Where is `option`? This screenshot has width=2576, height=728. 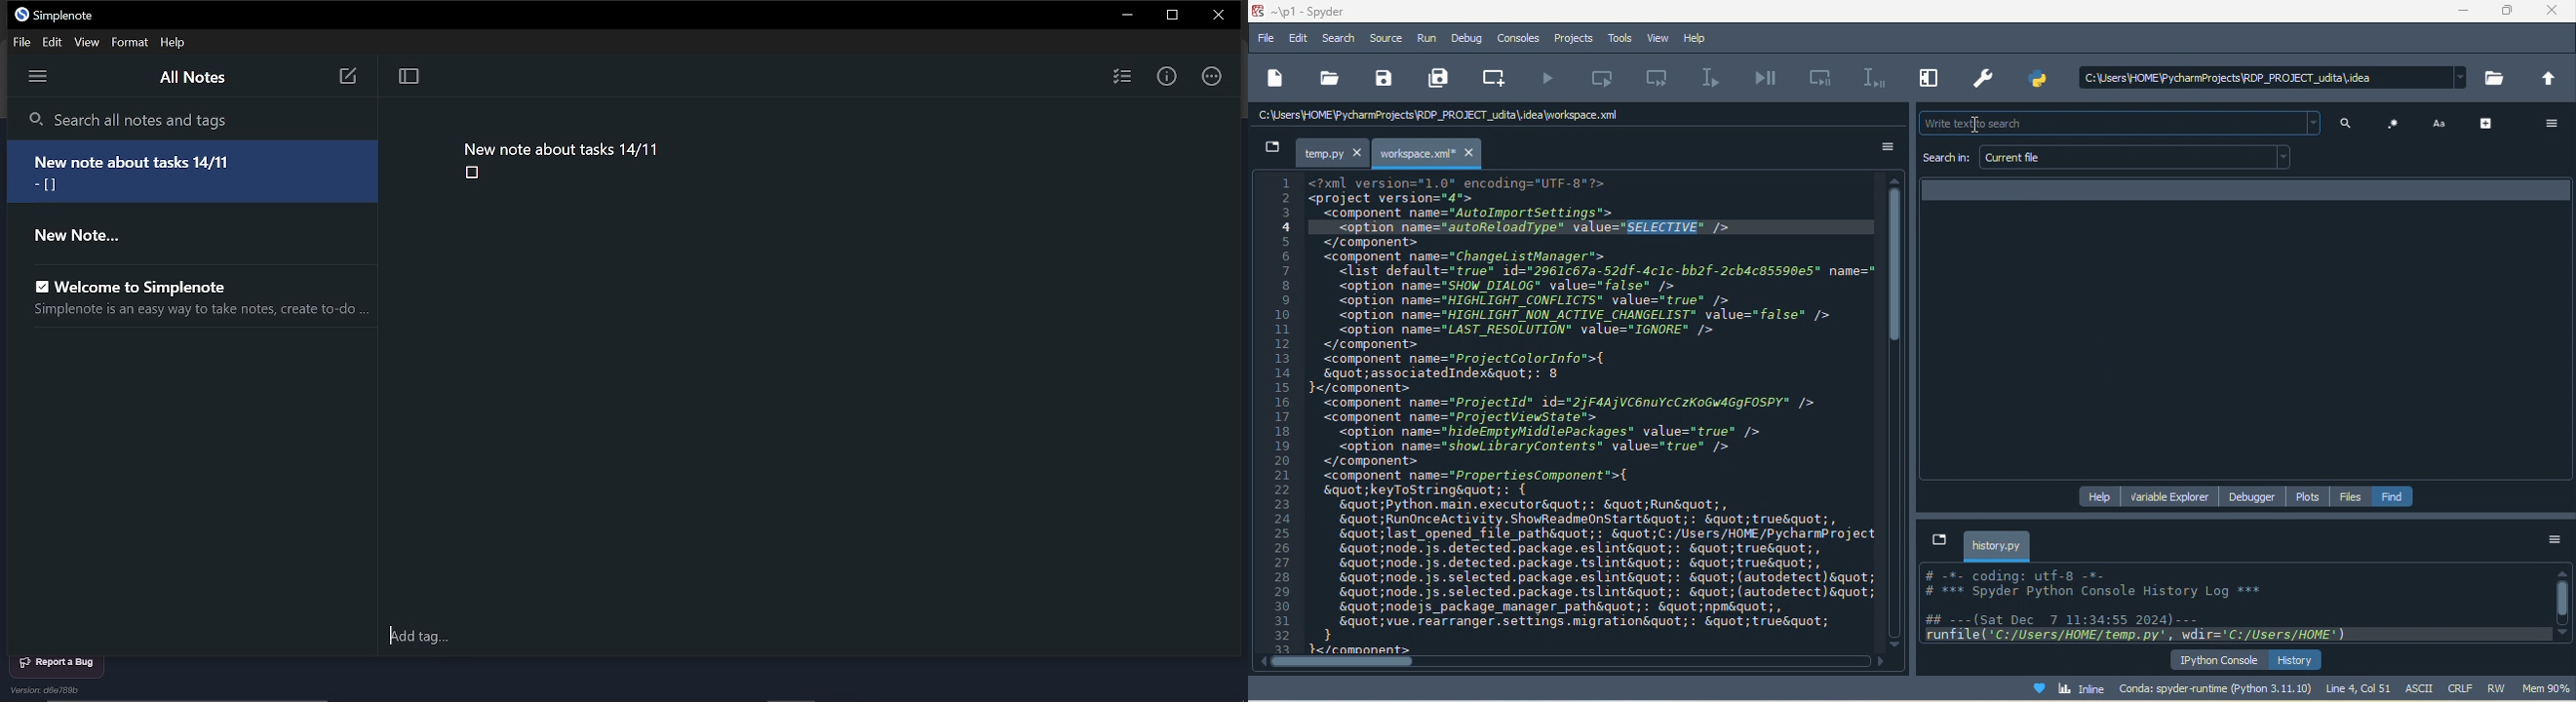
option is located at coordinates (2548, 123).